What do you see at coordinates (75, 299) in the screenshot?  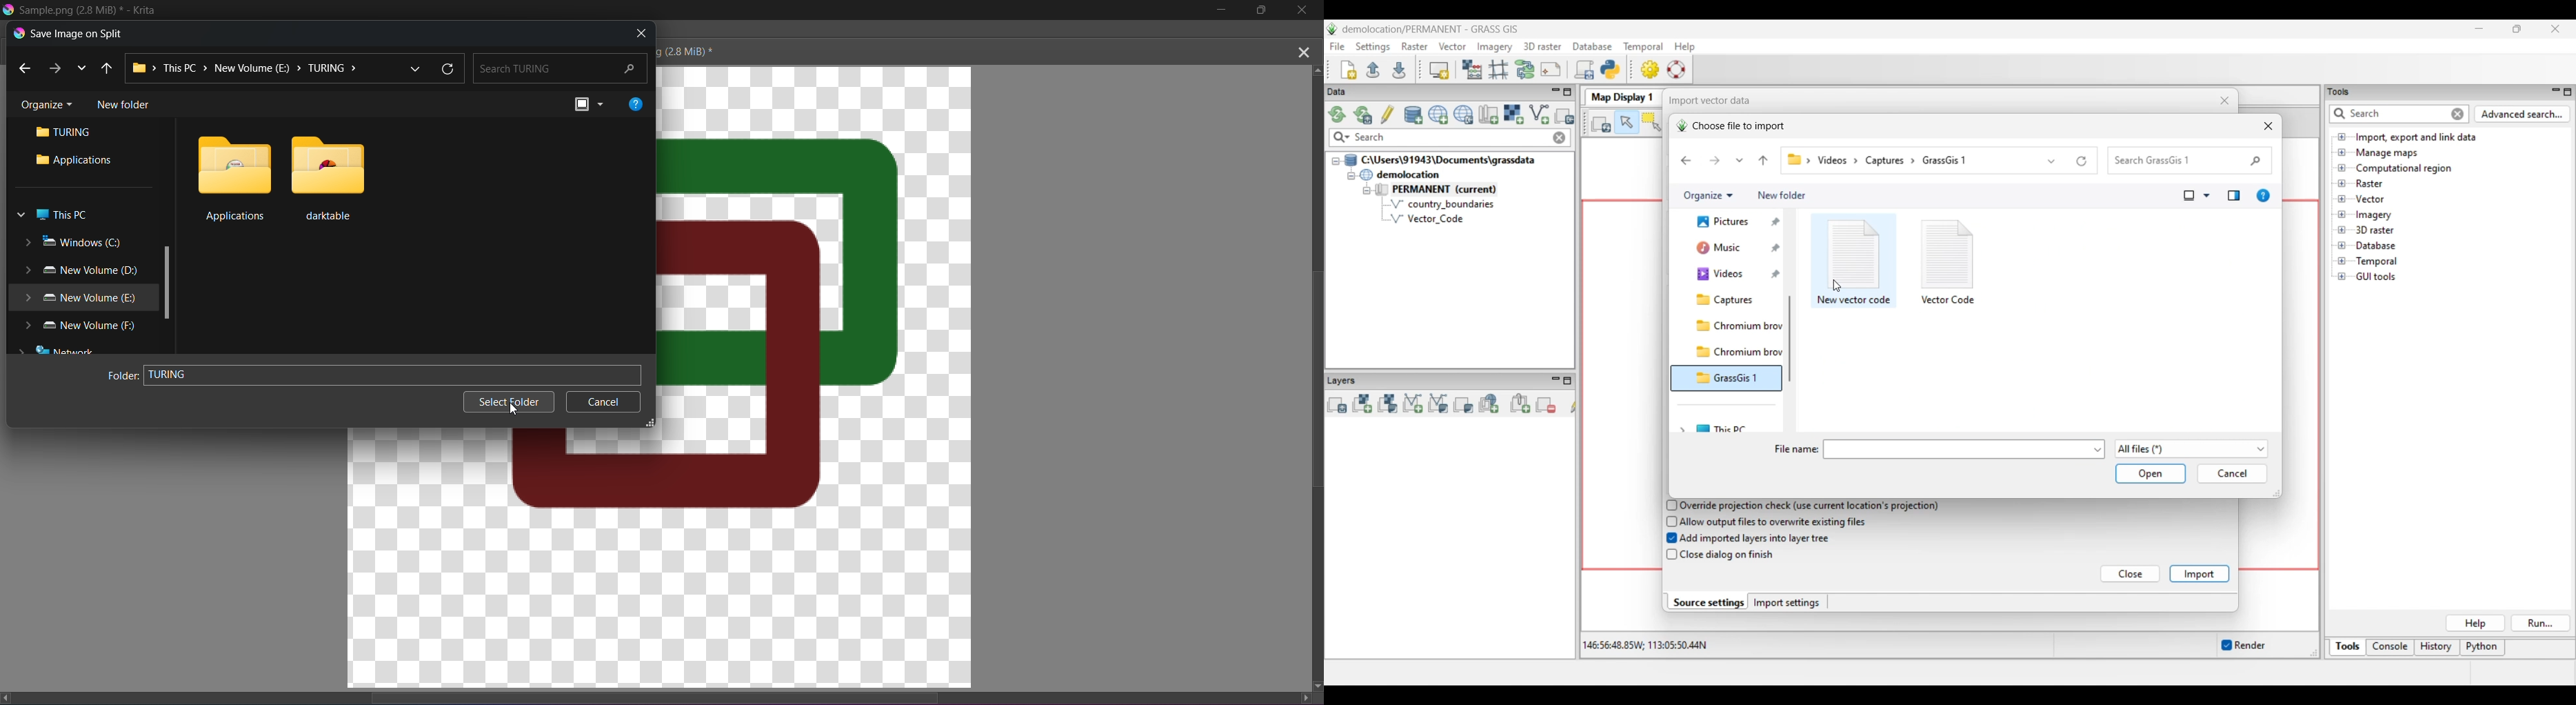 I see `New Volume (E)` at bounding box center [75, 299].